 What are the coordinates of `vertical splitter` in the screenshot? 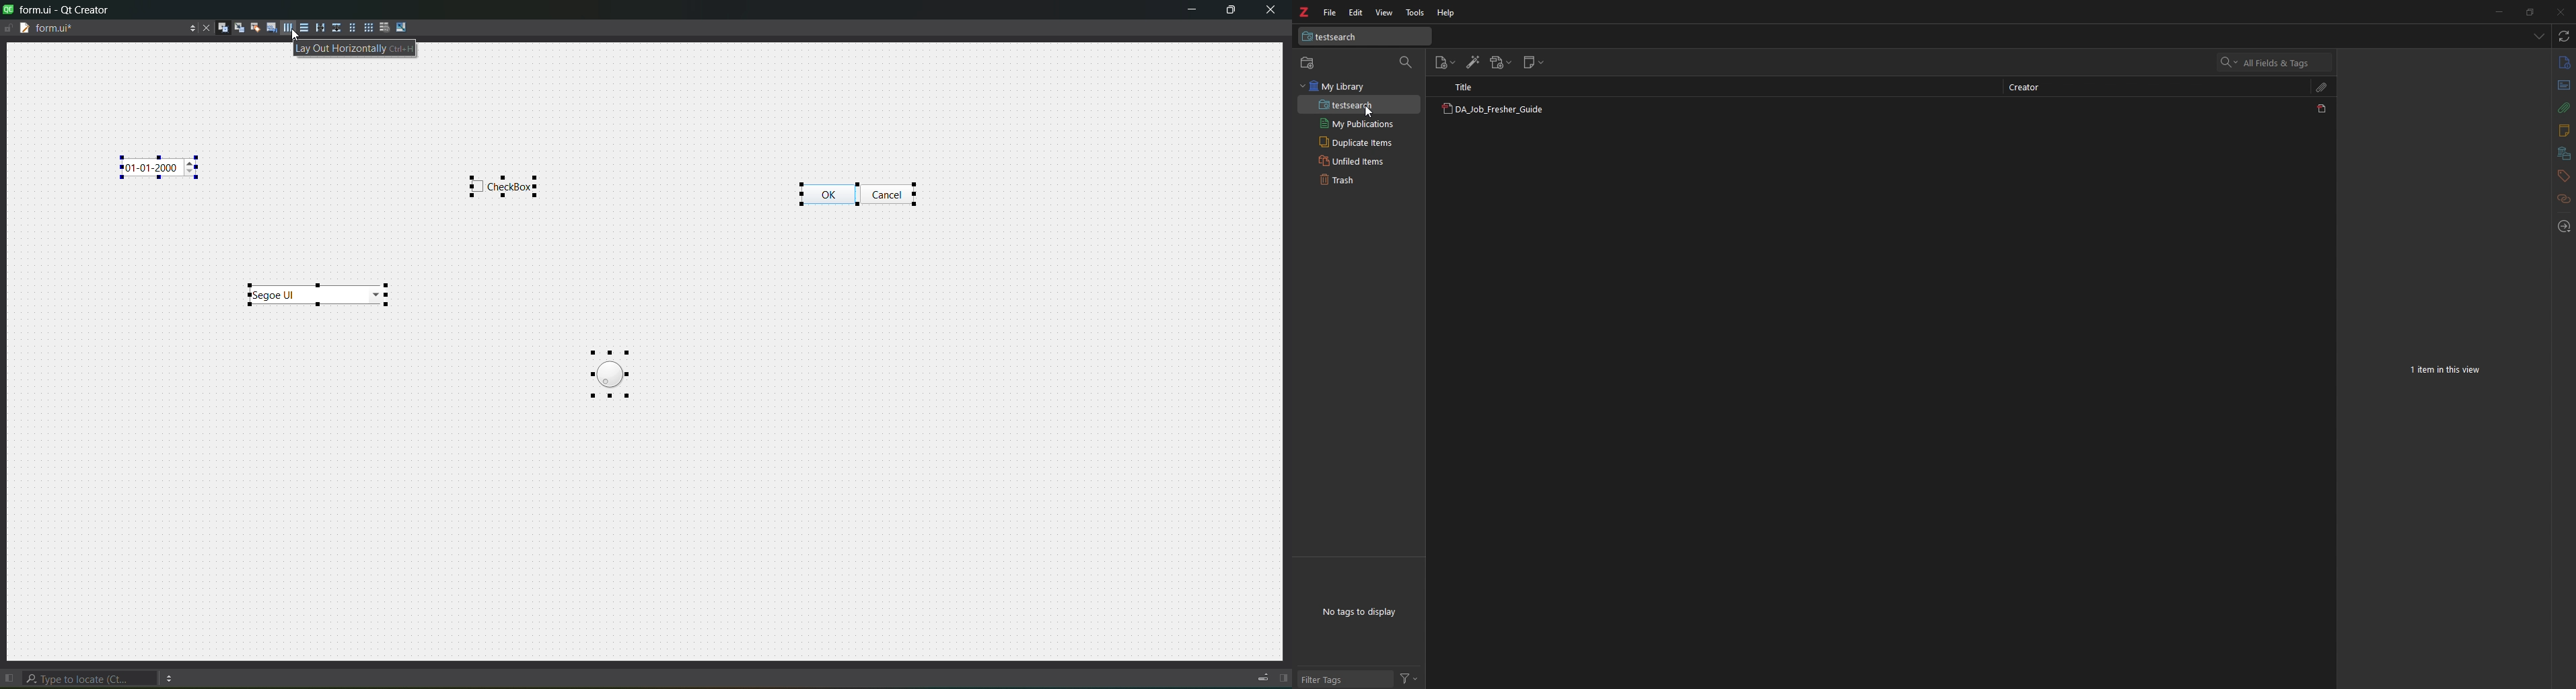 It's located at (336, 28).